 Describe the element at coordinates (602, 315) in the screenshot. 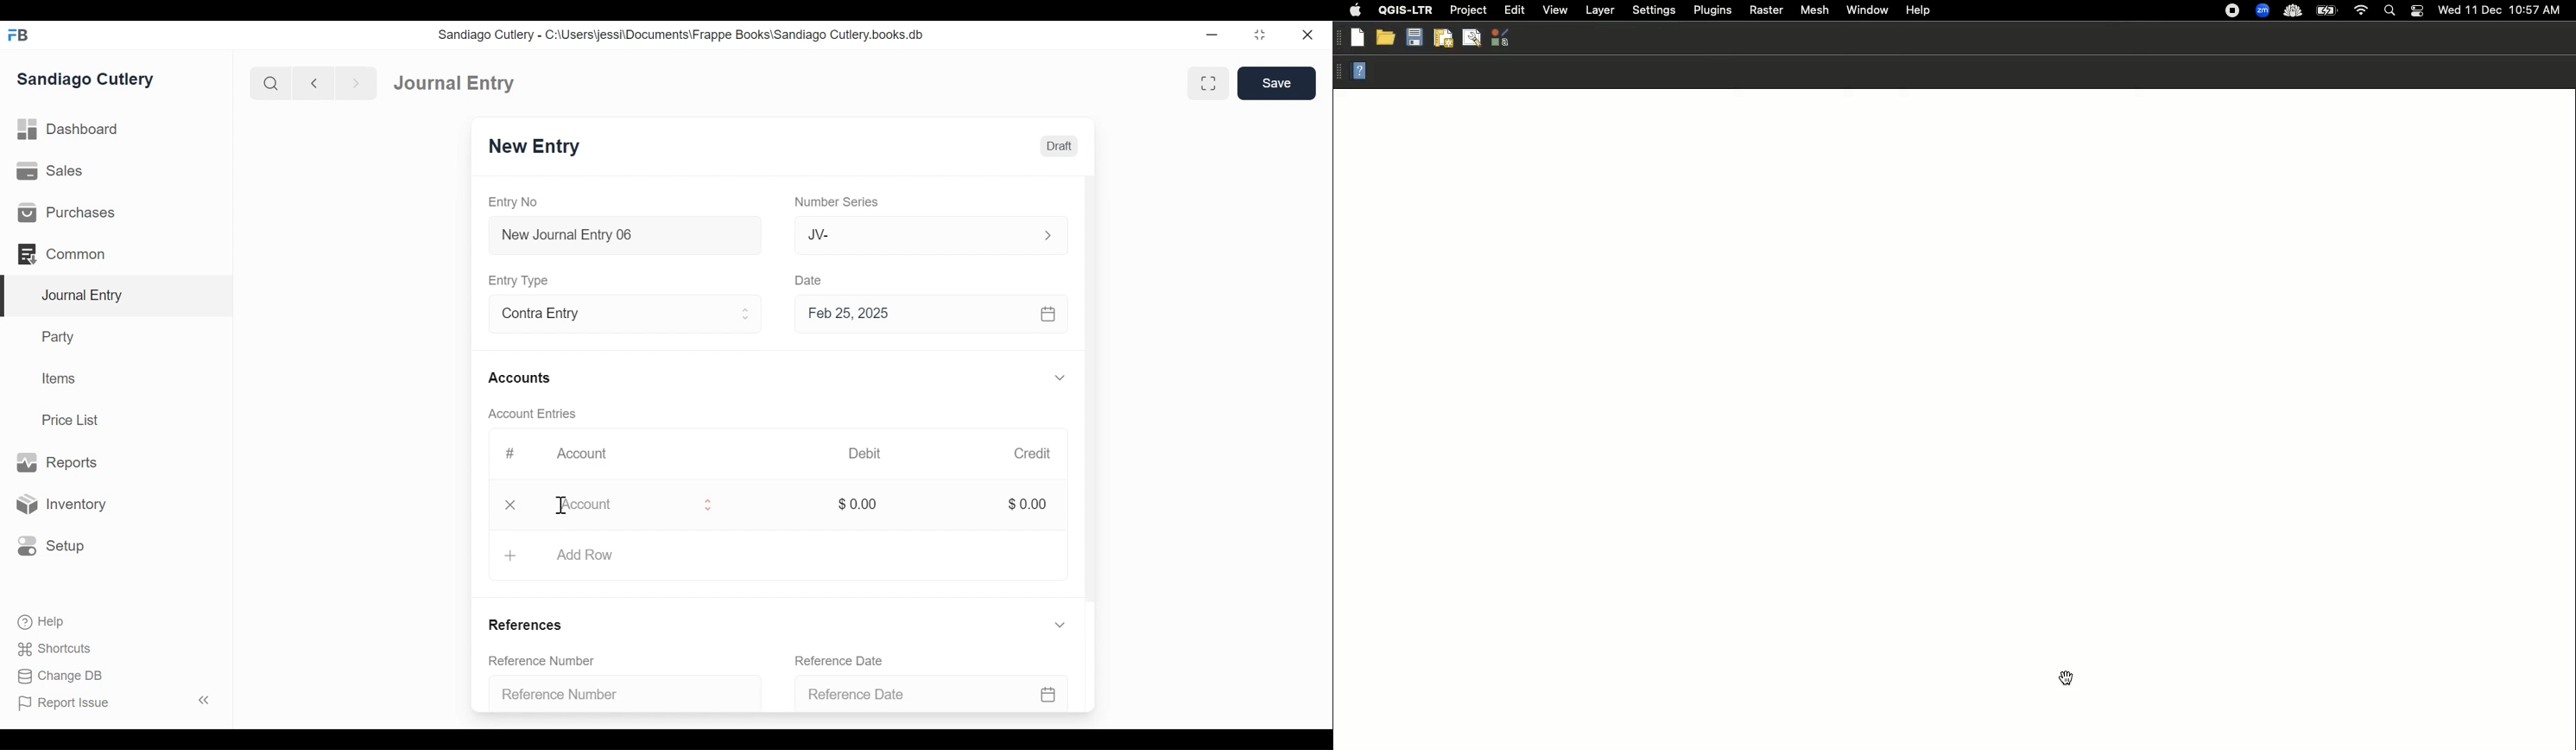

I see `Contra Entry` at that location.